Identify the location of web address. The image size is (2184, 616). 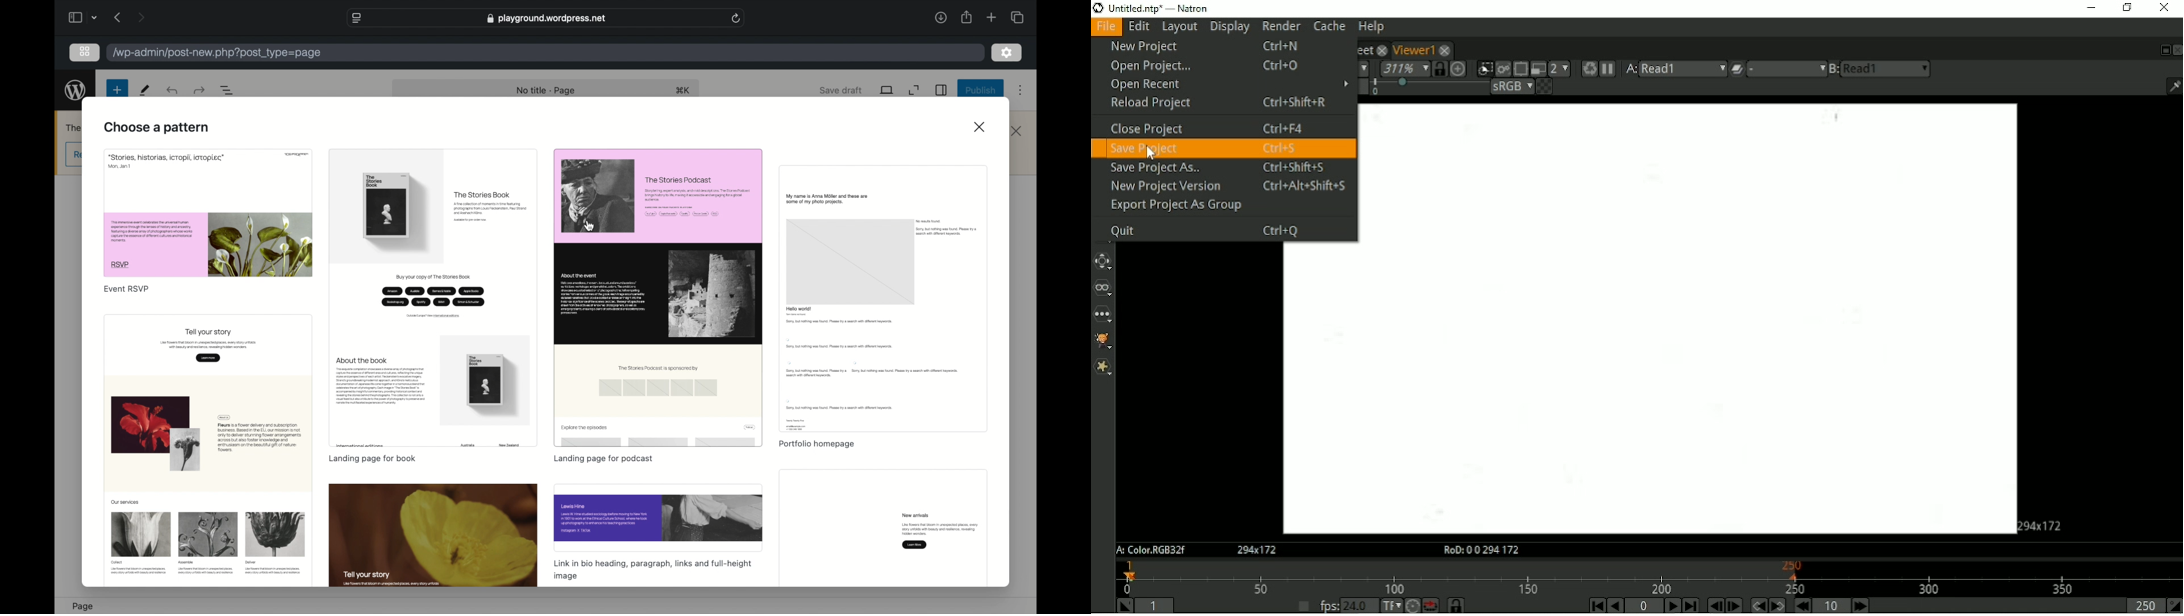
(546, 18).